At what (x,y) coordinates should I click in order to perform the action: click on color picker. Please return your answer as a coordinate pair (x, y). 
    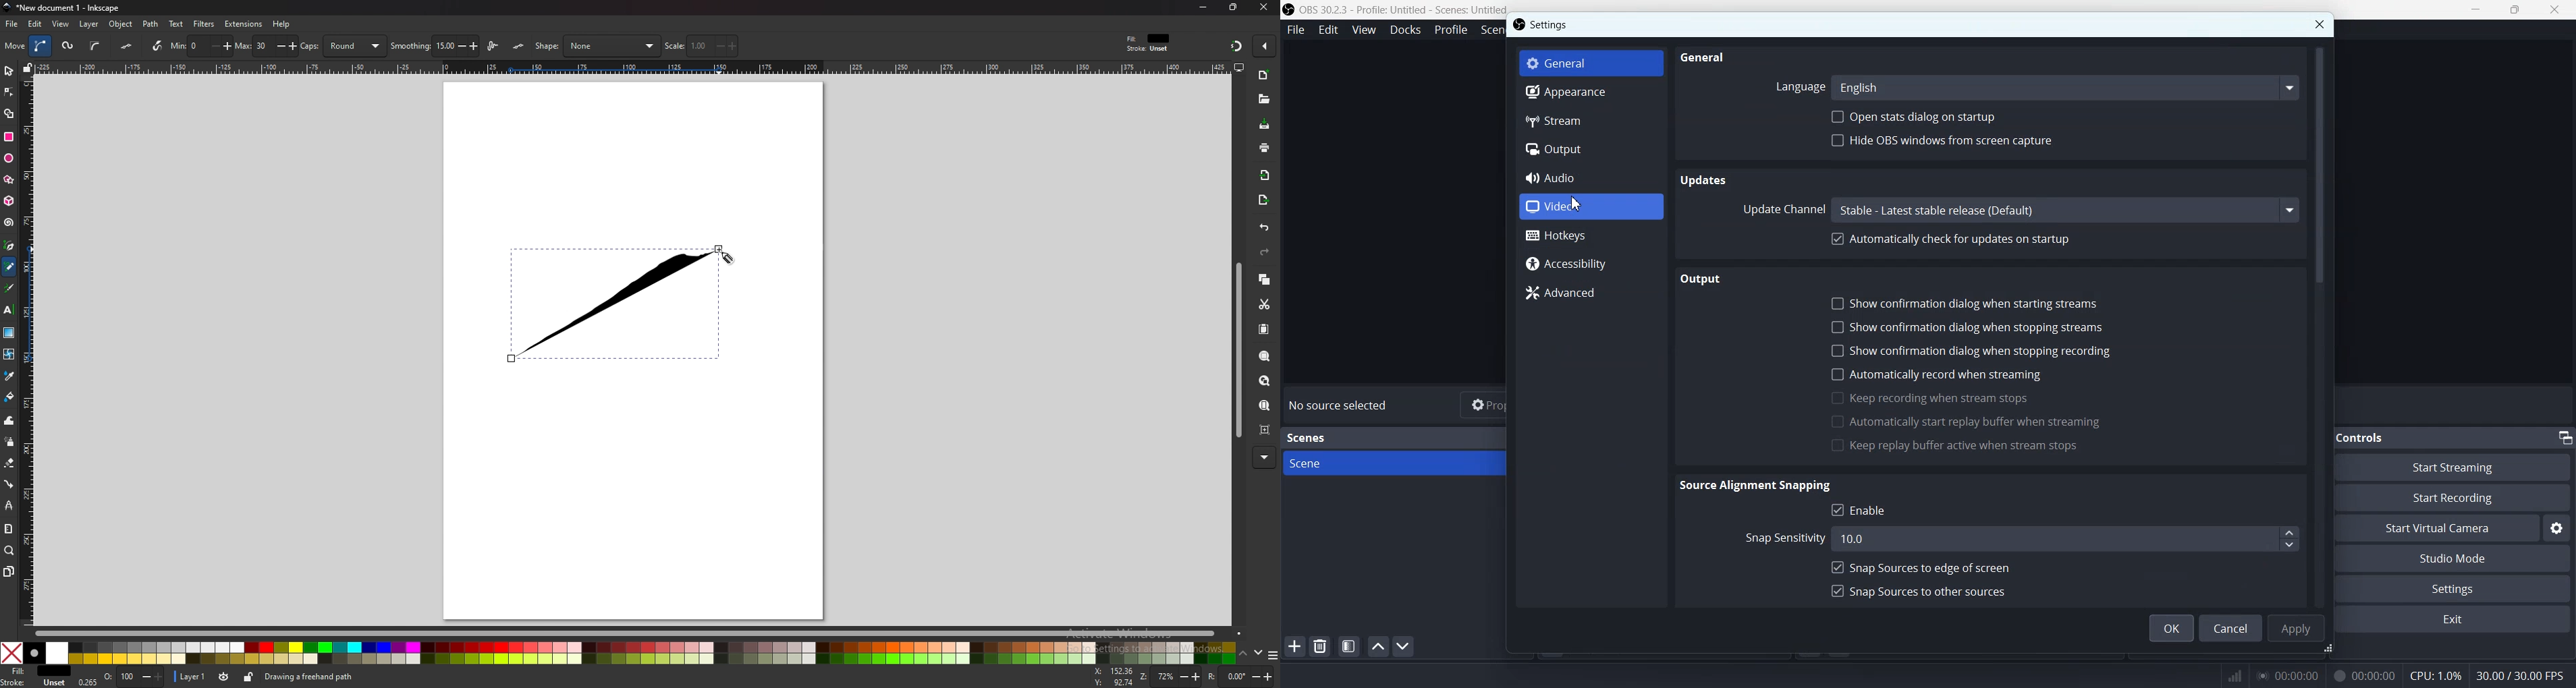
    Looking at the image, I should click on (9, 375).